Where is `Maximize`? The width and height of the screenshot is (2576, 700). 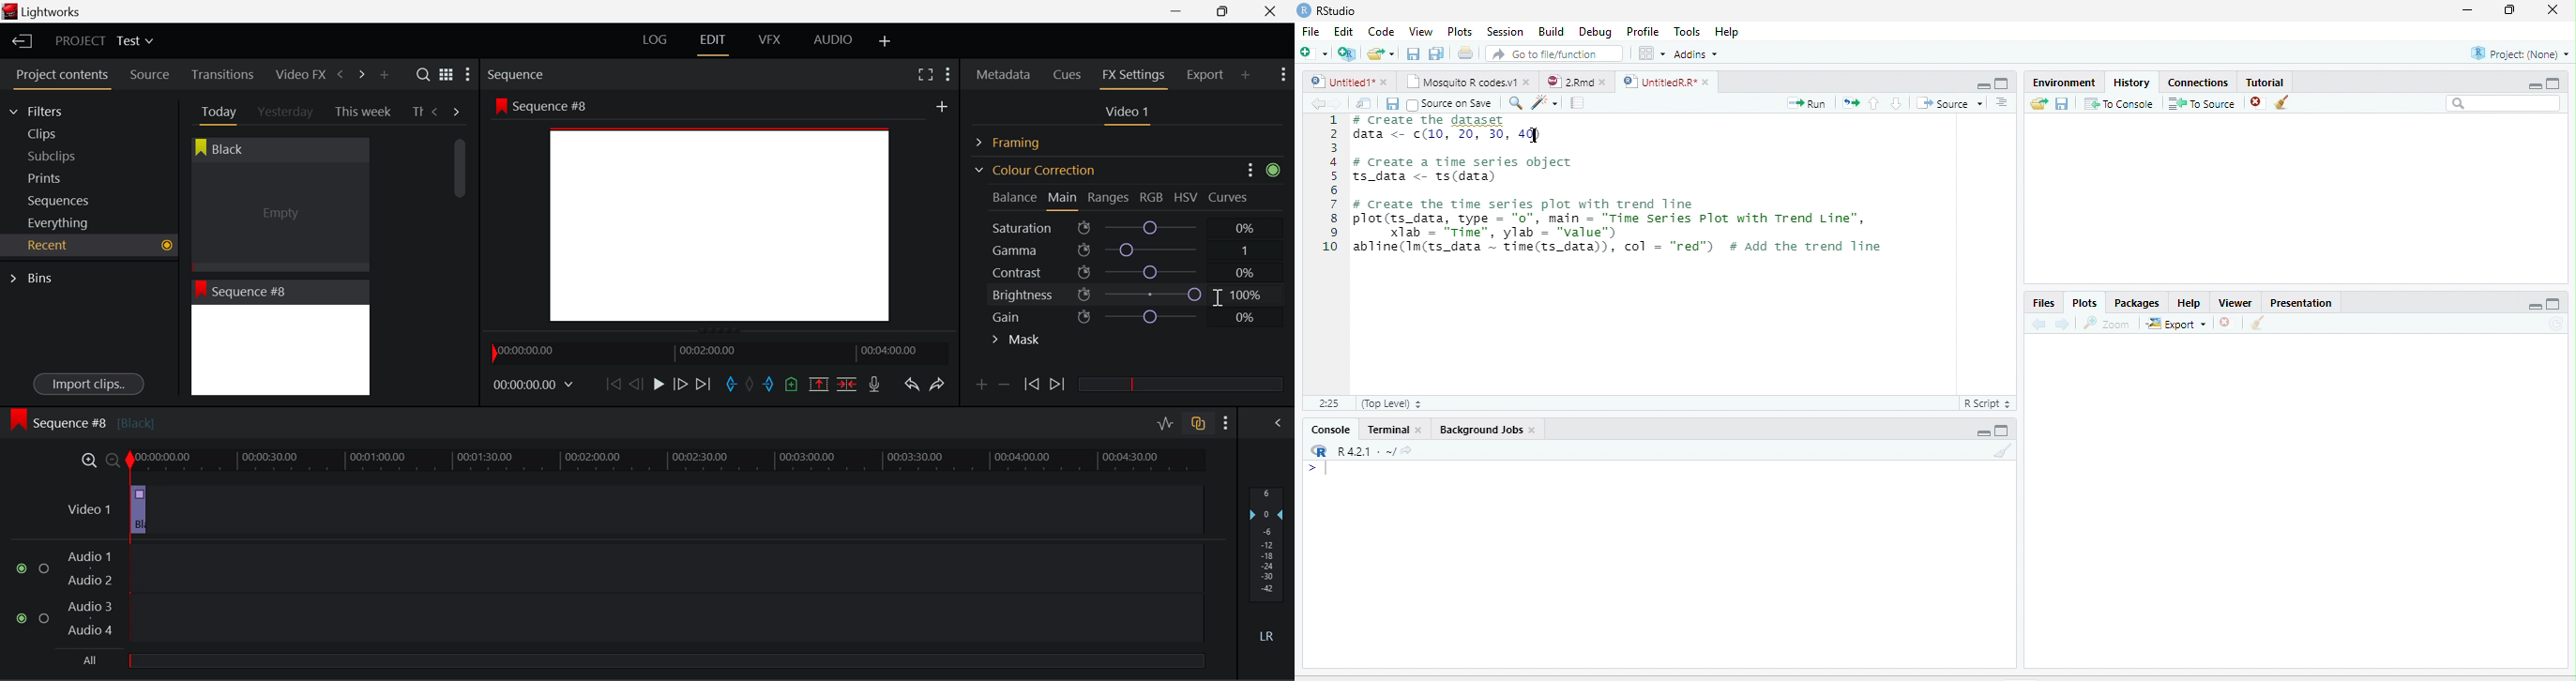 Maximize is located at coordinates (2003, 431).